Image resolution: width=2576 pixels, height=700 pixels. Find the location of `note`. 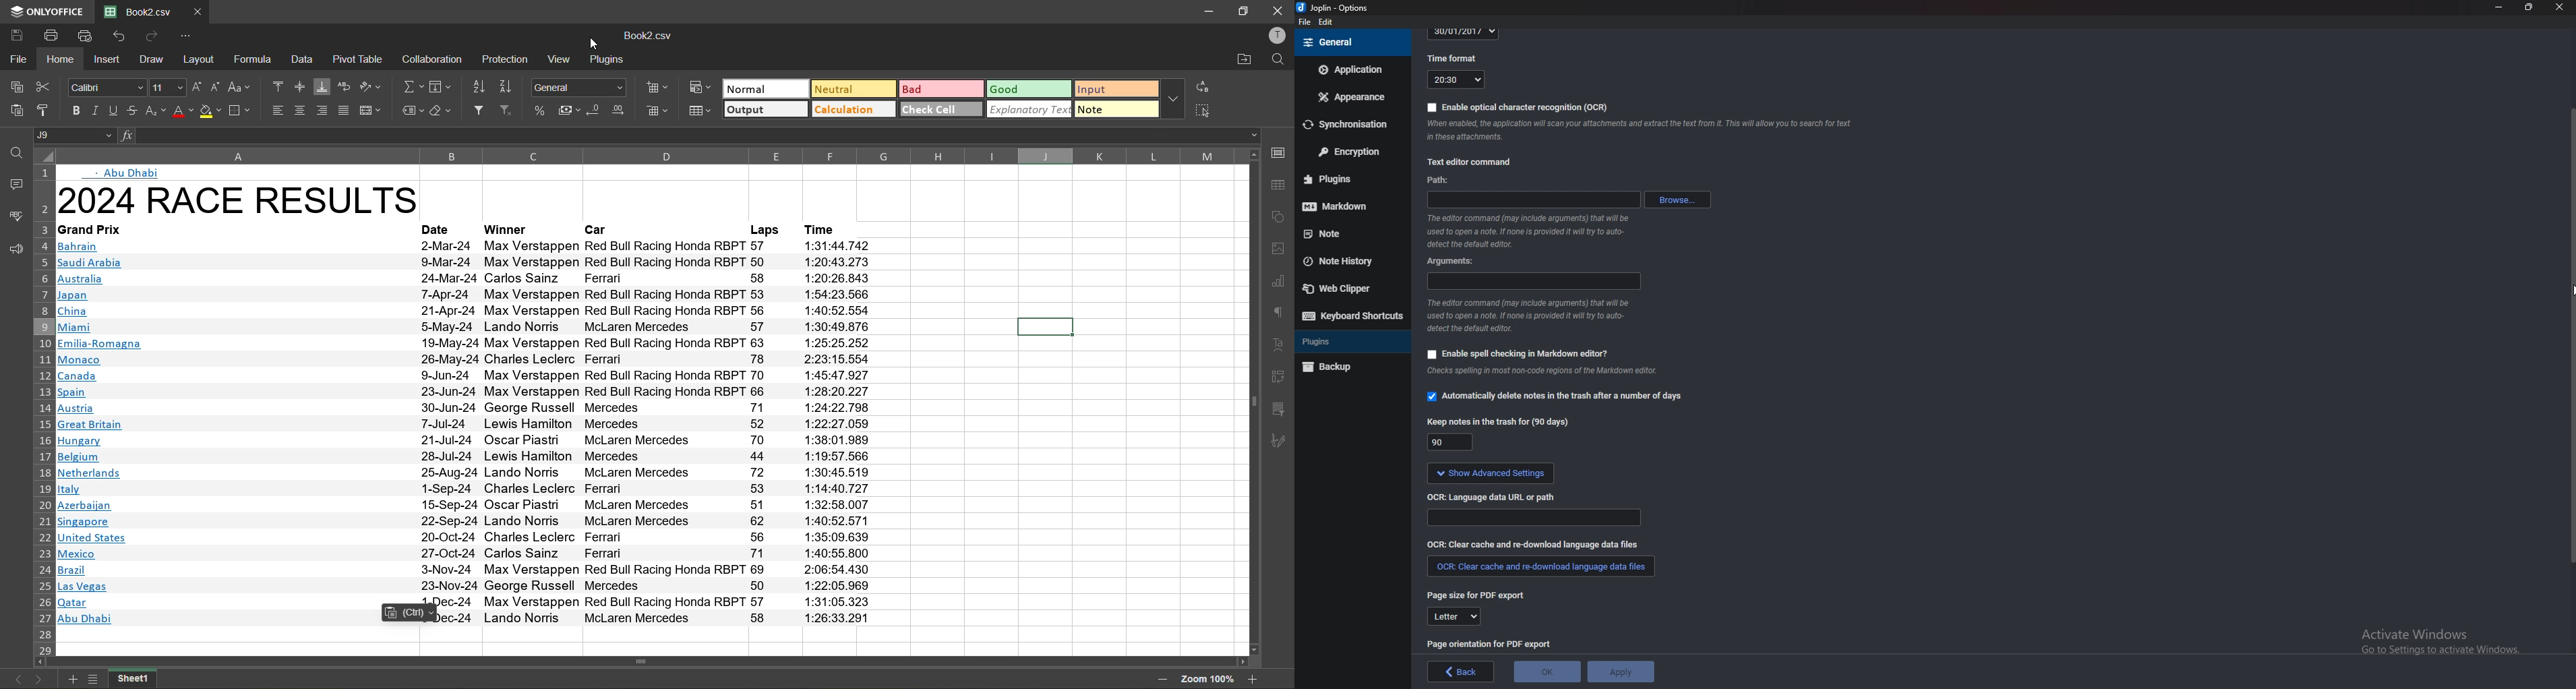

note is located at coordinates (1344, 234).